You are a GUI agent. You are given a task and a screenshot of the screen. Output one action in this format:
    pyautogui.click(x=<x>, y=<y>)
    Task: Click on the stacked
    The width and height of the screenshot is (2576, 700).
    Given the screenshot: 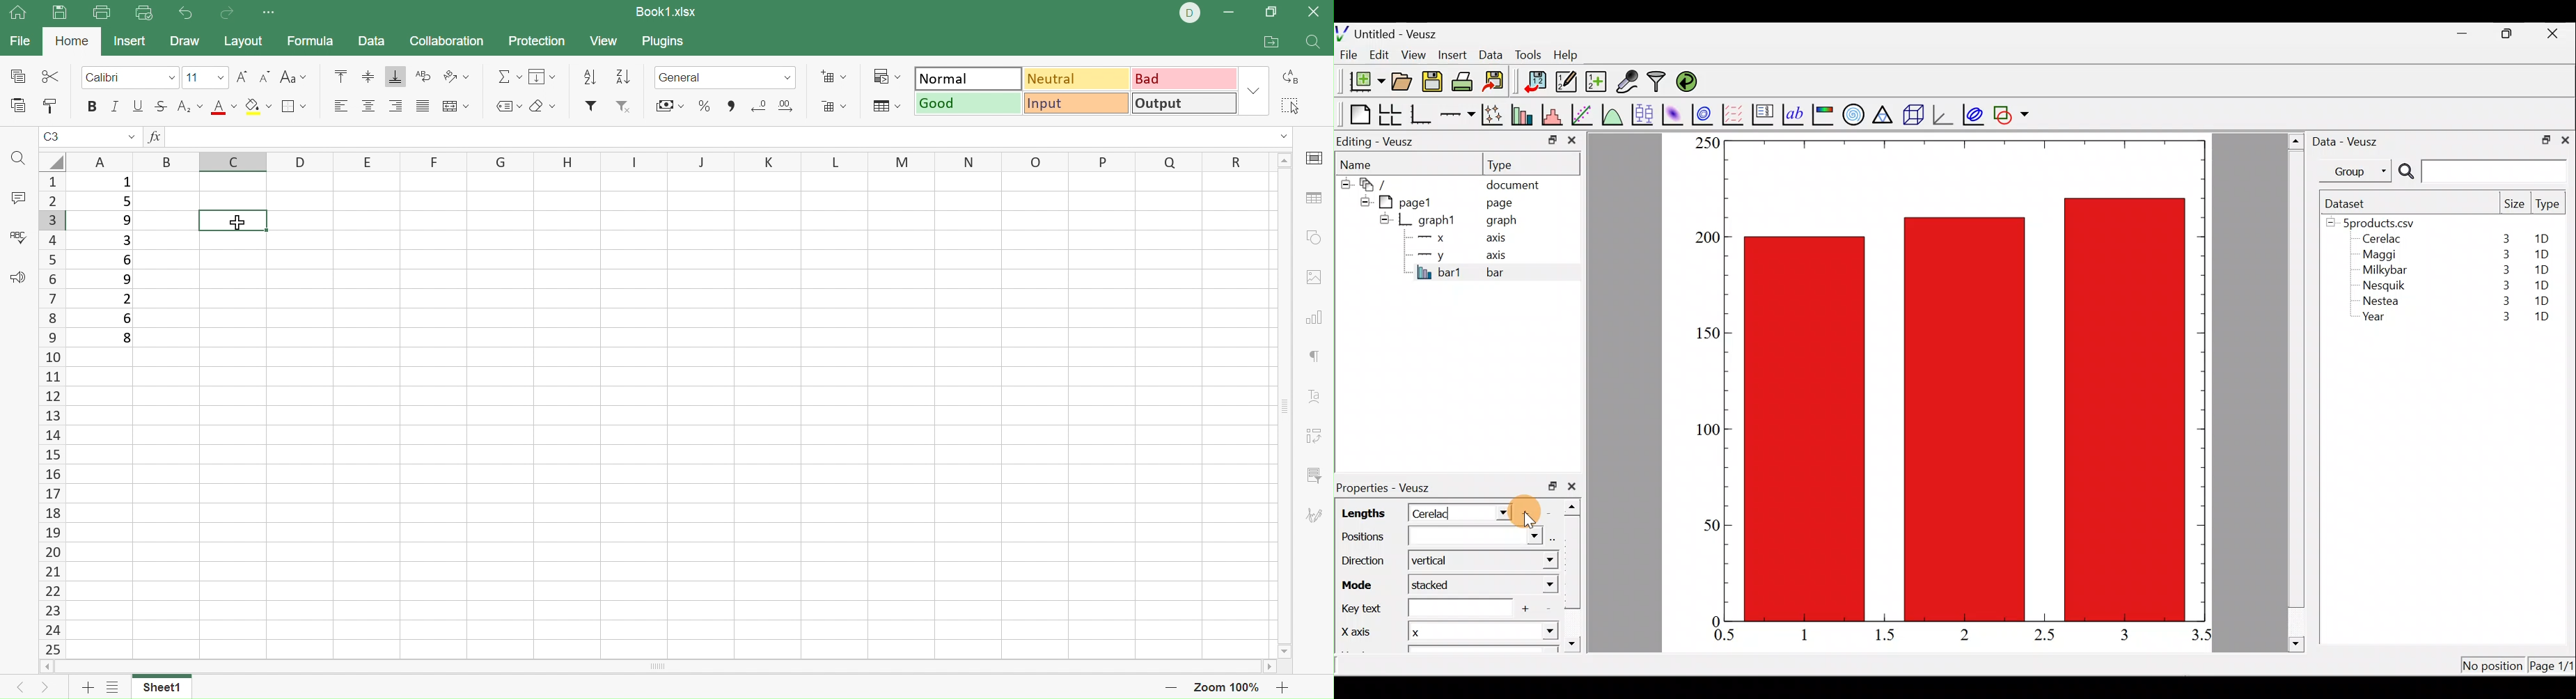 What is the action you would take?
    pyautogui.click(x=1440, y=586)
    